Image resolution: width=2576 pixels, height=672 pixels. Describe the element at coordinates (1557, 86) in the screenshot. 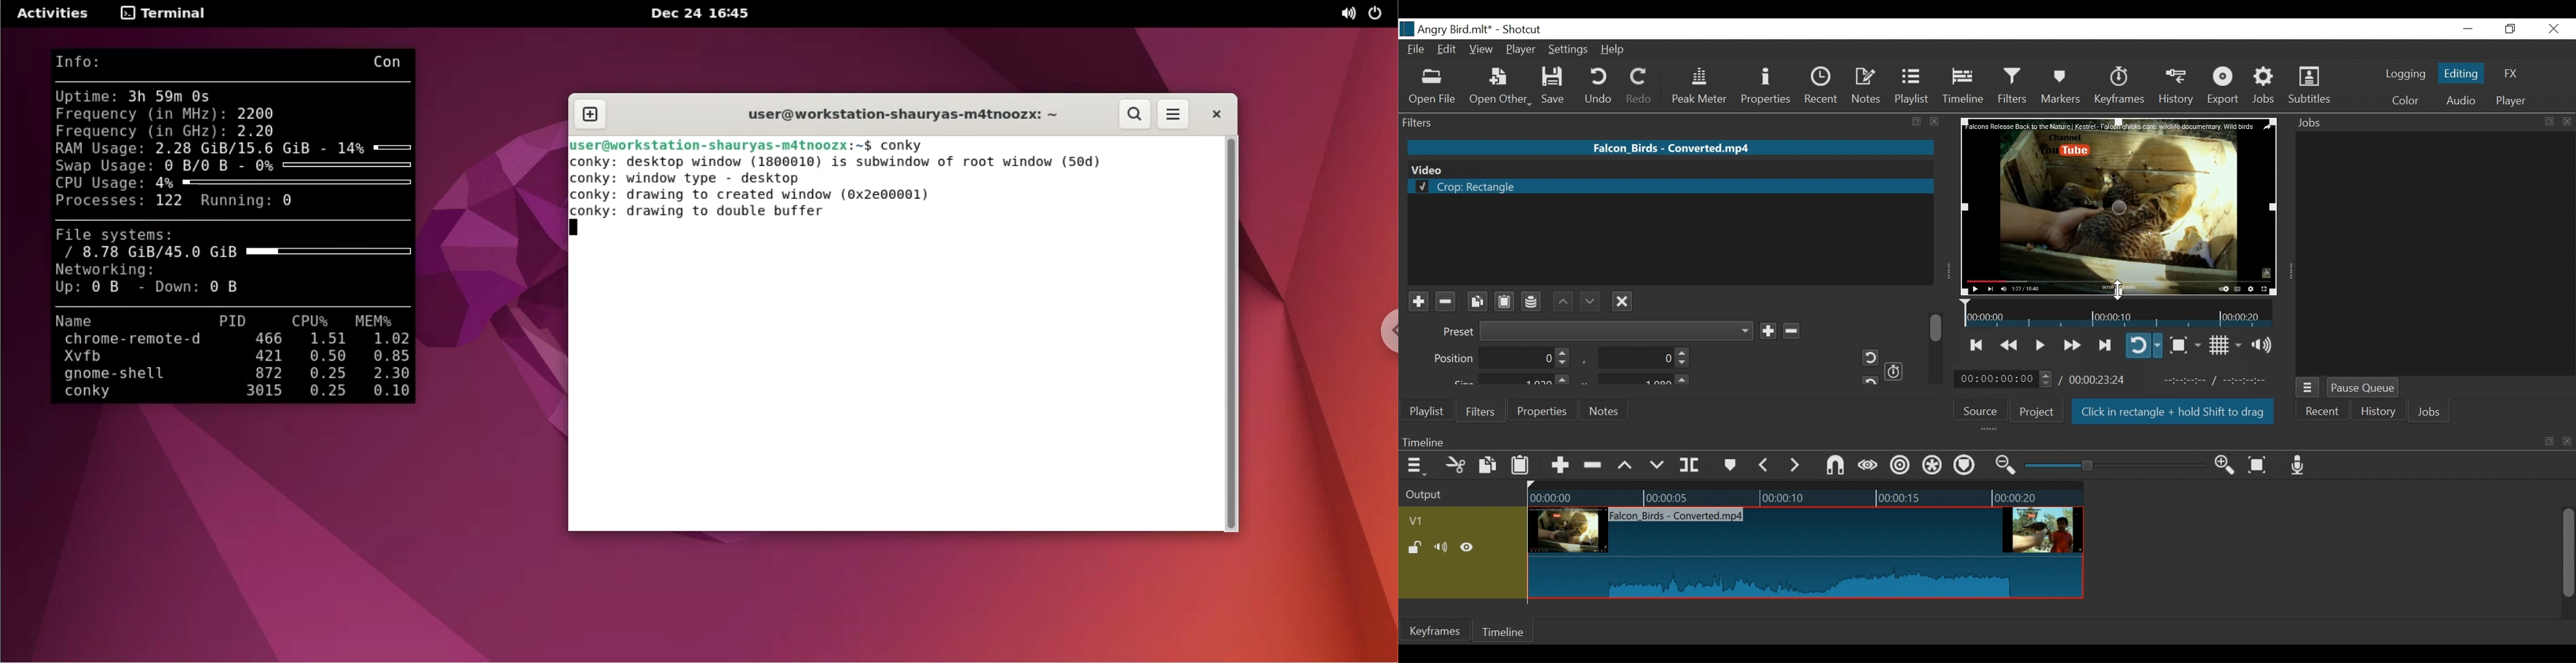

I see `Save` at that location.